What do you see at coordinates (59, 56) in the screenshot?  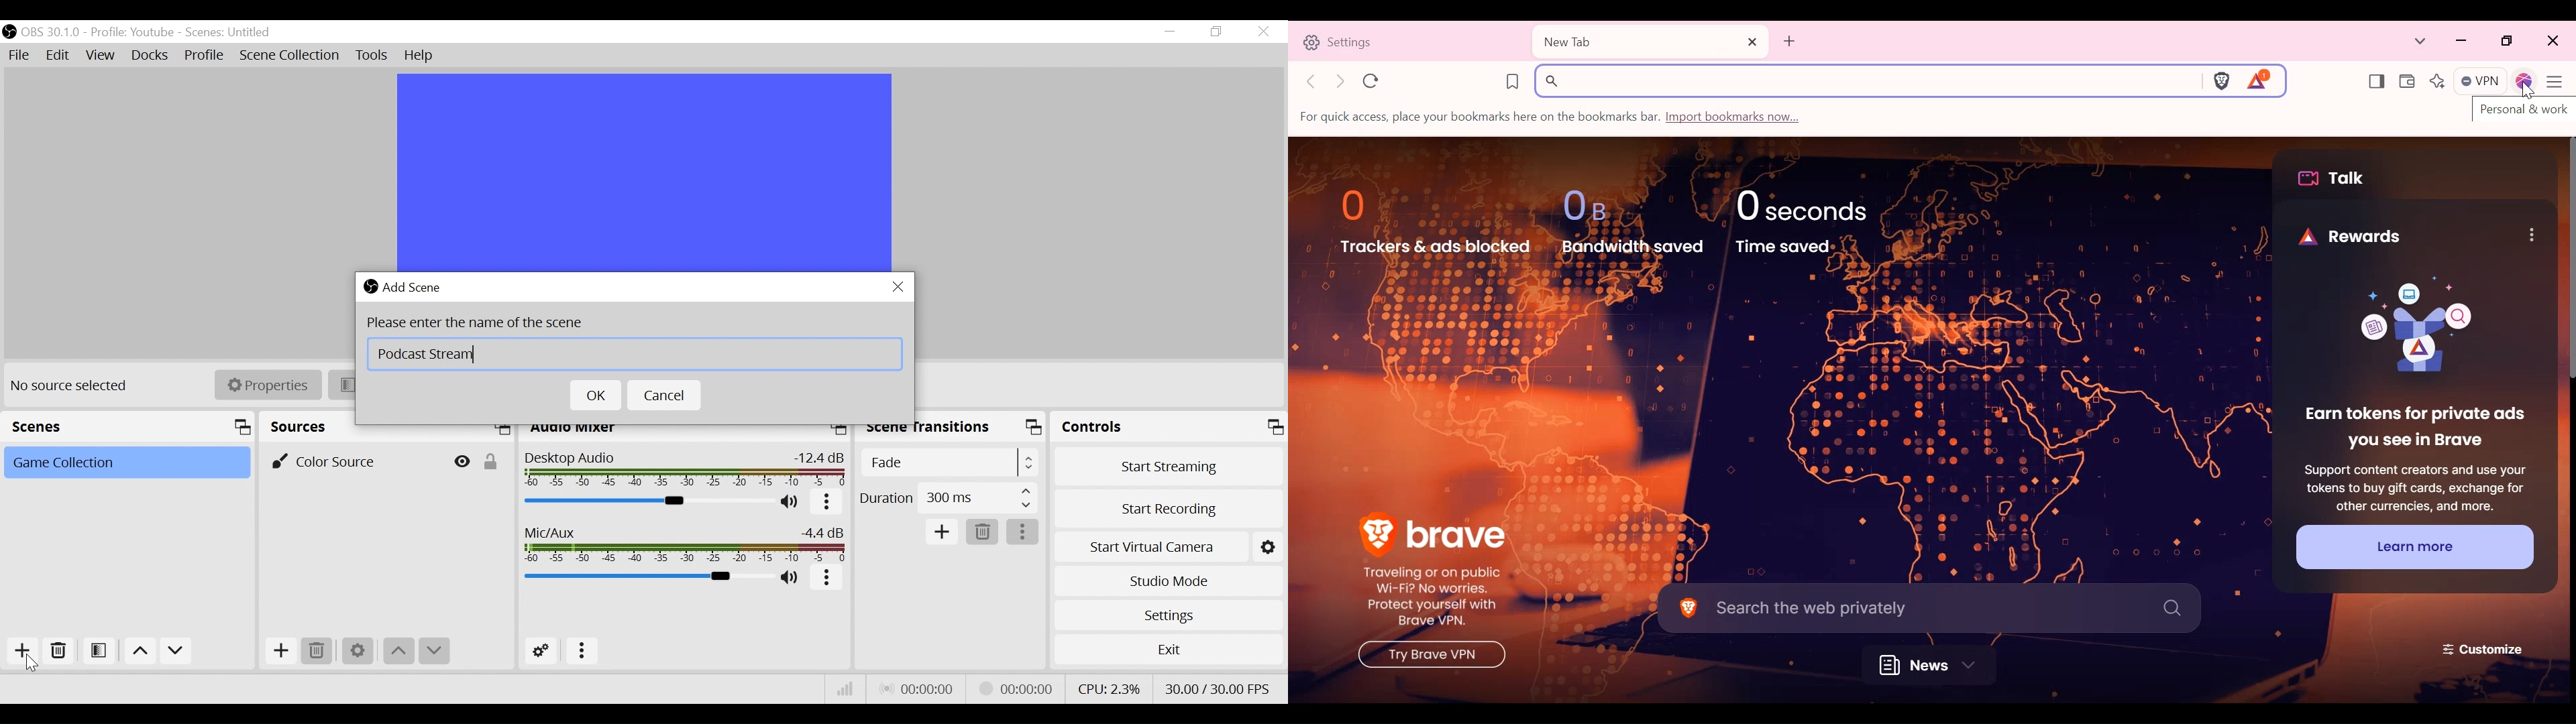 I see `Edit` at bounding box center [59, 56].